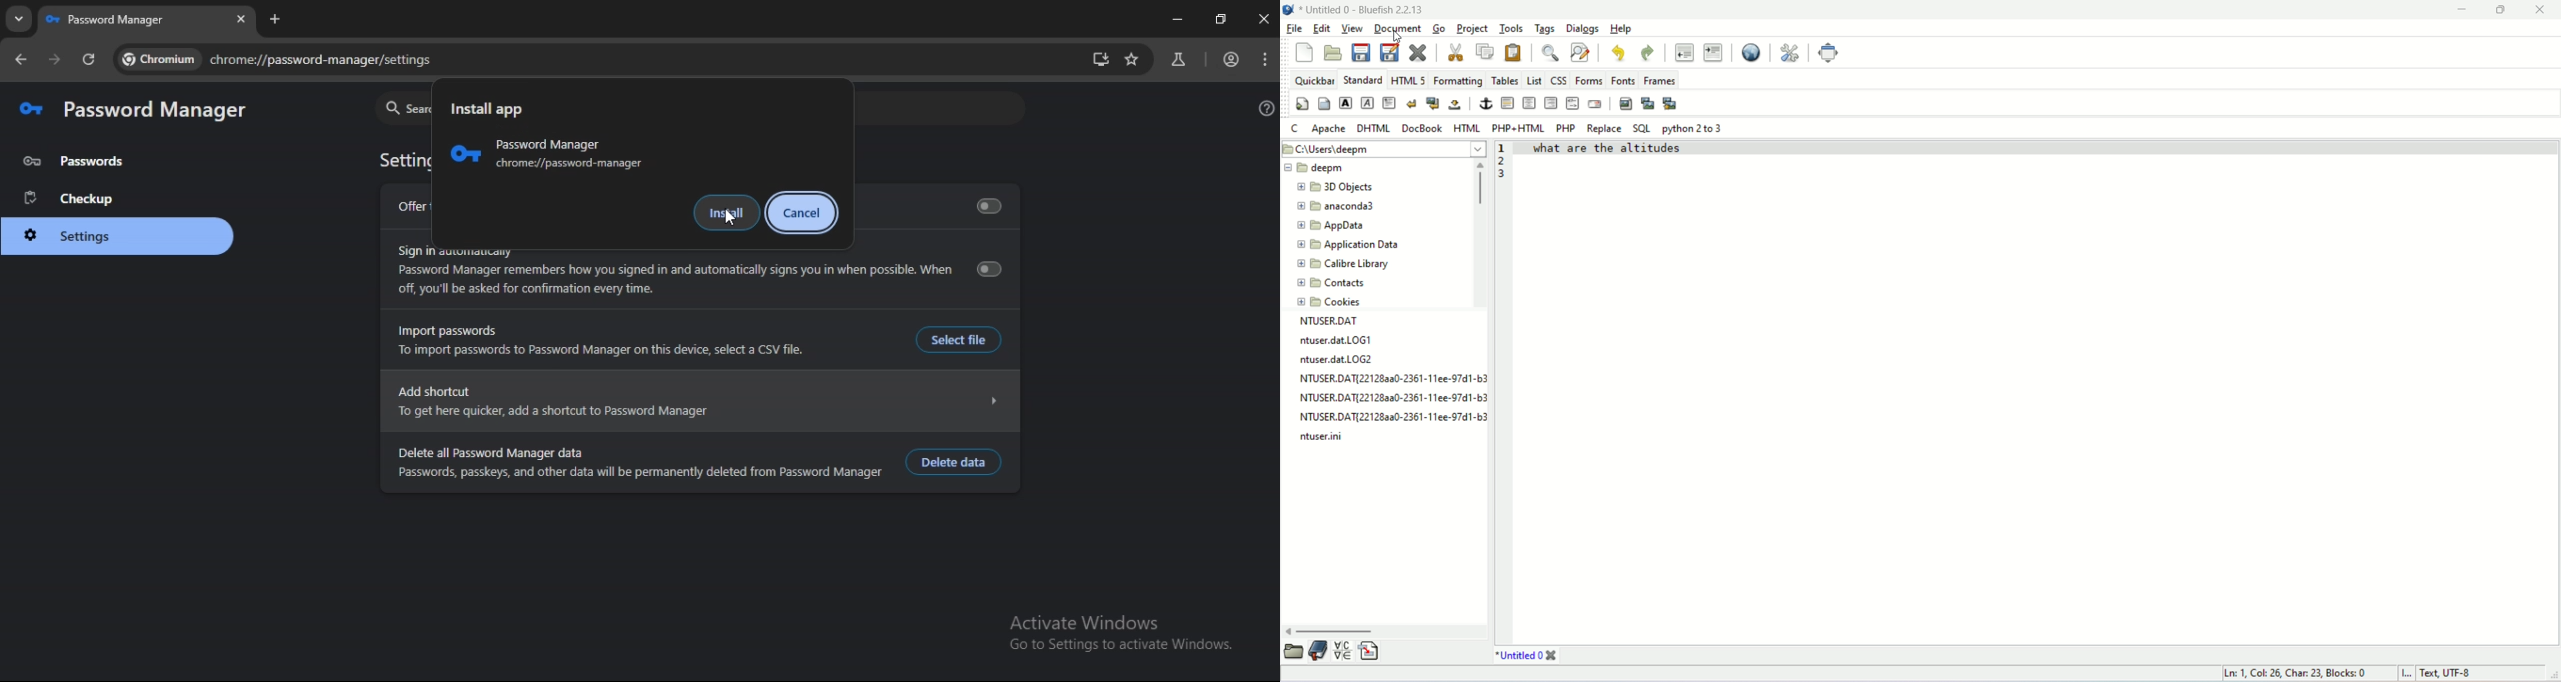 The height and width of the screenshot is (700, 2576). What do you see at coordinates (1313, 79) in the screenshot?
I see `quickbar` at bounding box center [1313, 79].